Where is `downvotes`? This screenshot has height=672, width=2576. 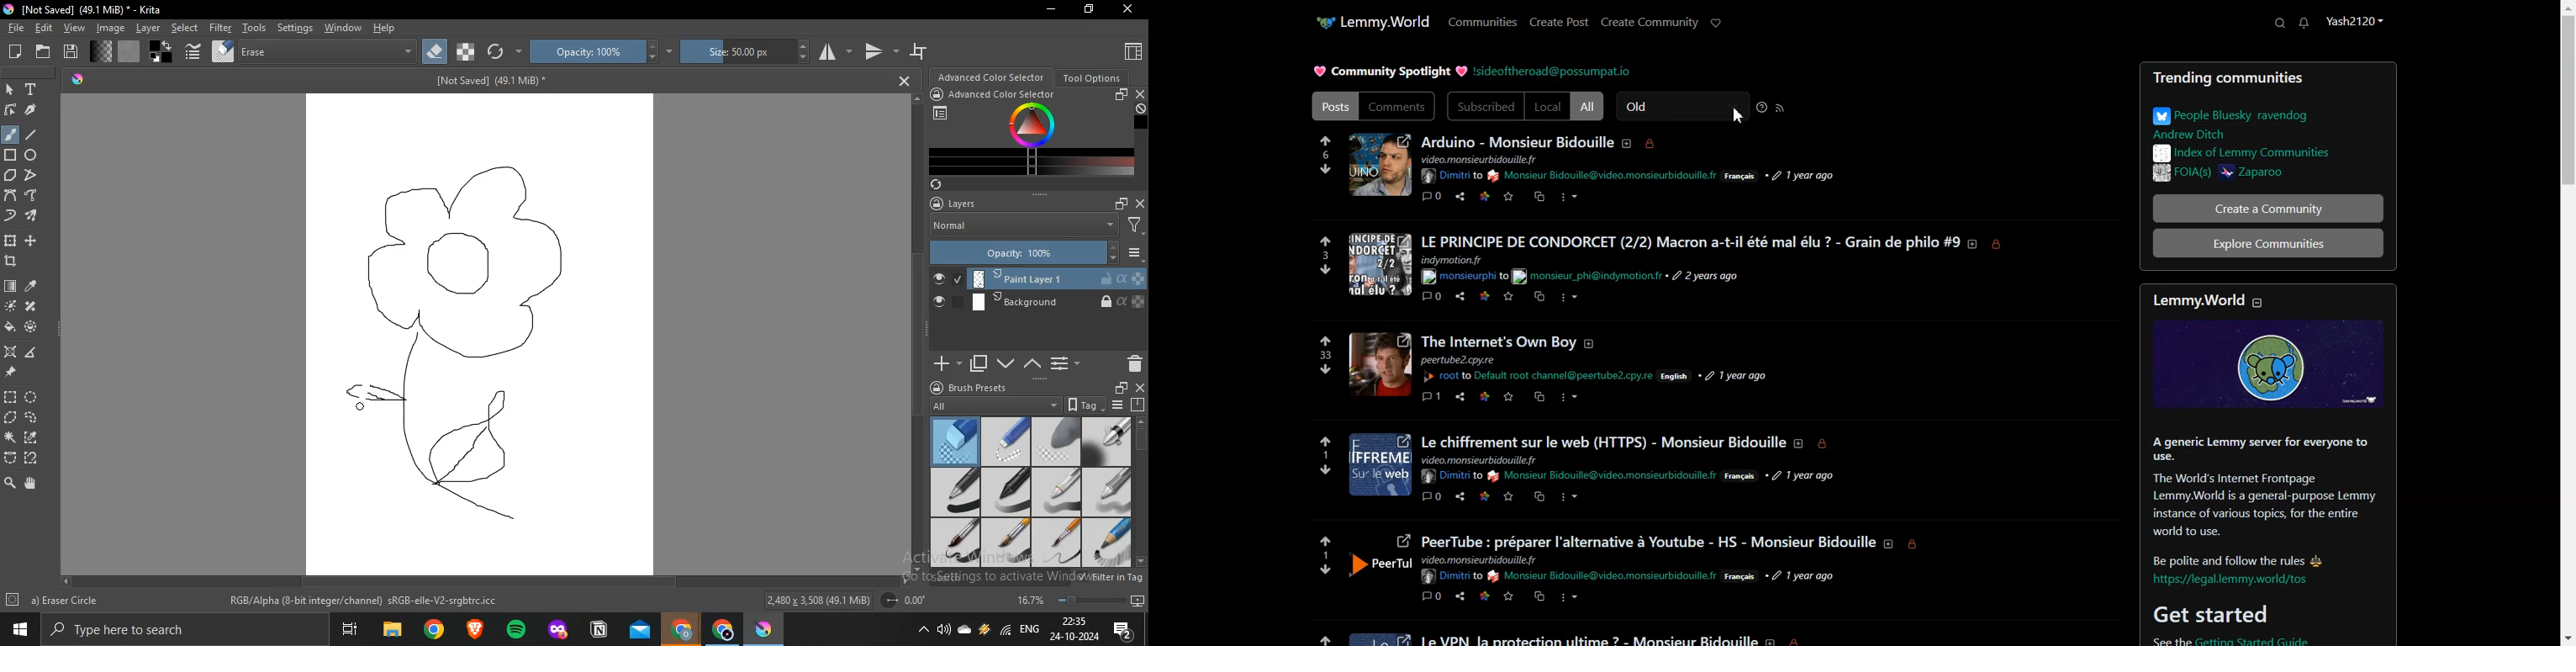
downvotes is located at coordinates (1324, 471).